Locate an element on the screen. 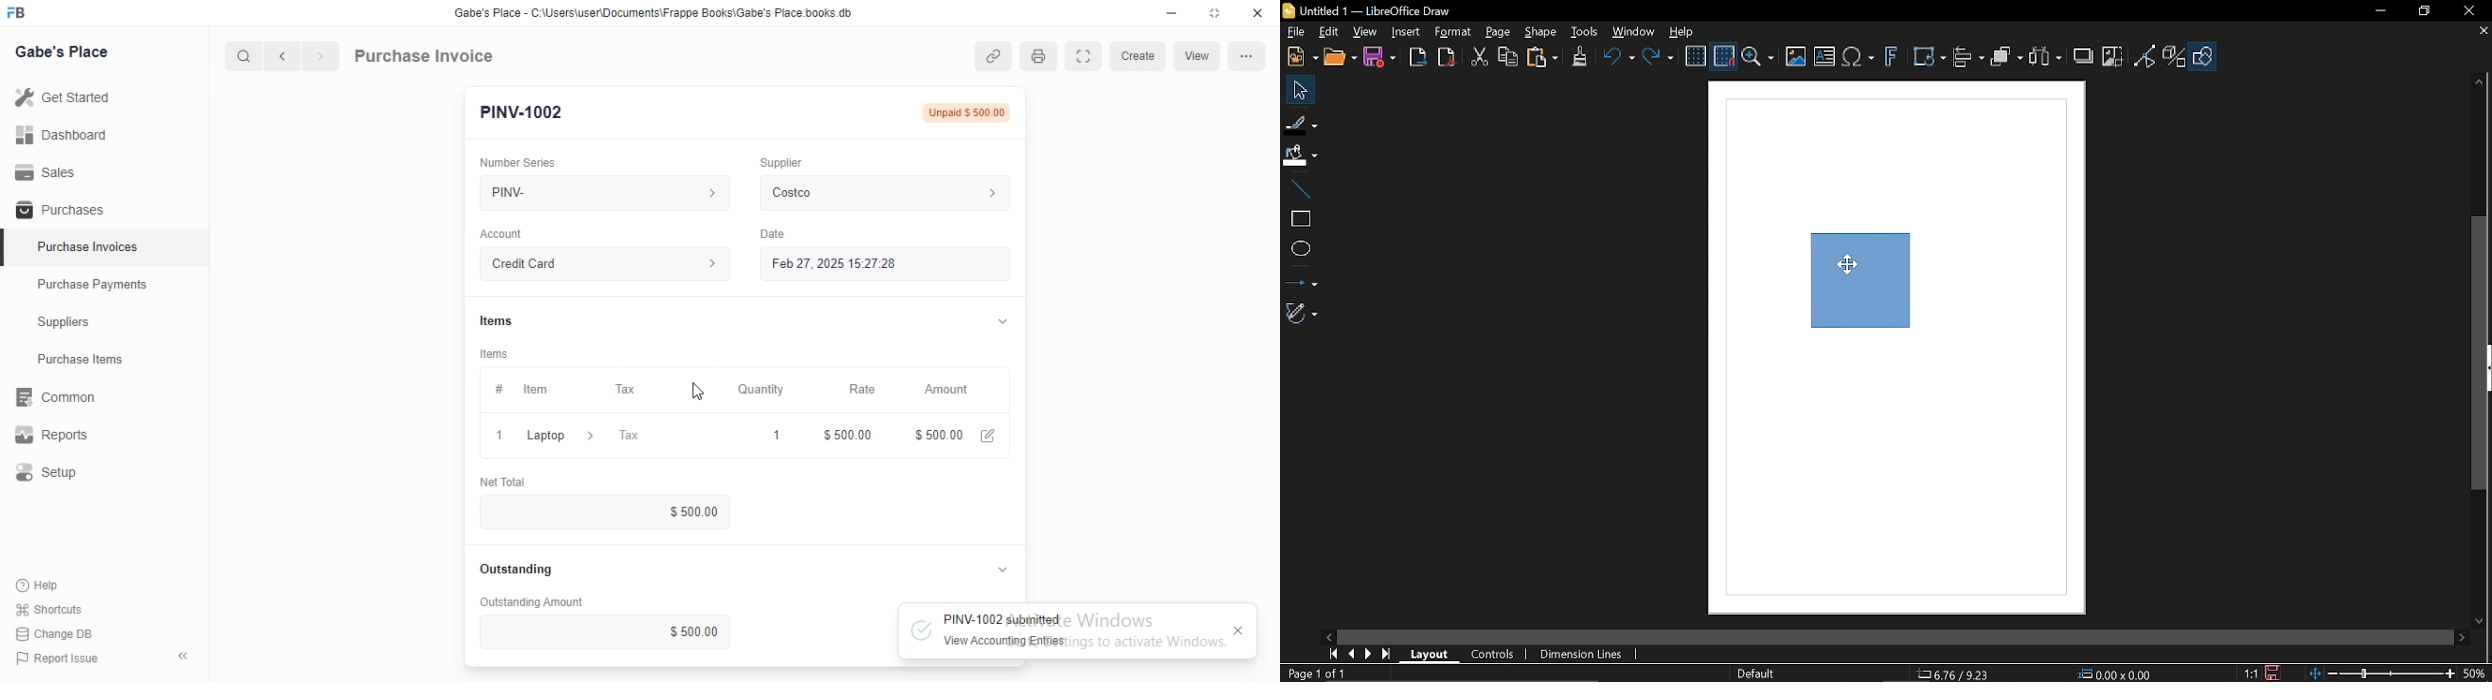 Image resolution: width=2492 pixels, height=700 pixels. Create is located at coordinates (1137, 56).